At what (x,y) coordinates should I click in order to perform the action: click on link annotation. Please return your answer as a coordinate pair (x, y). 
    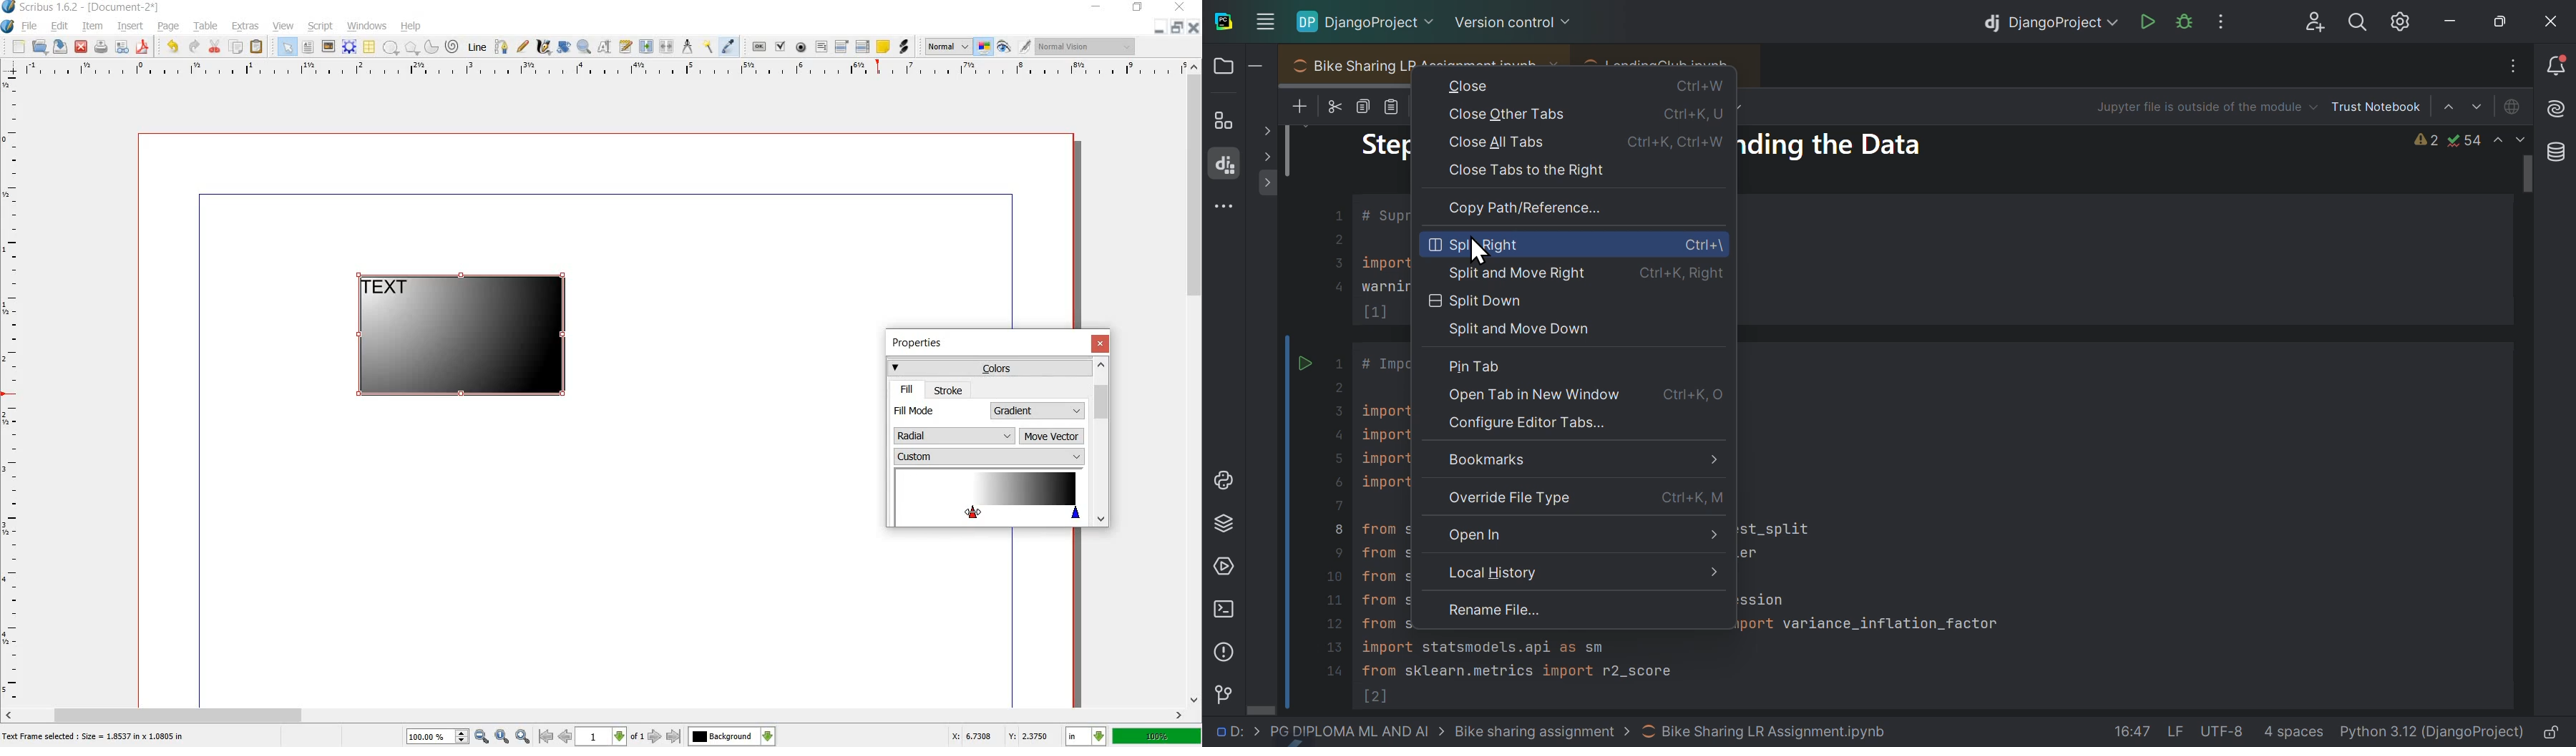
    Looking at the image, I should click on (903, 47).